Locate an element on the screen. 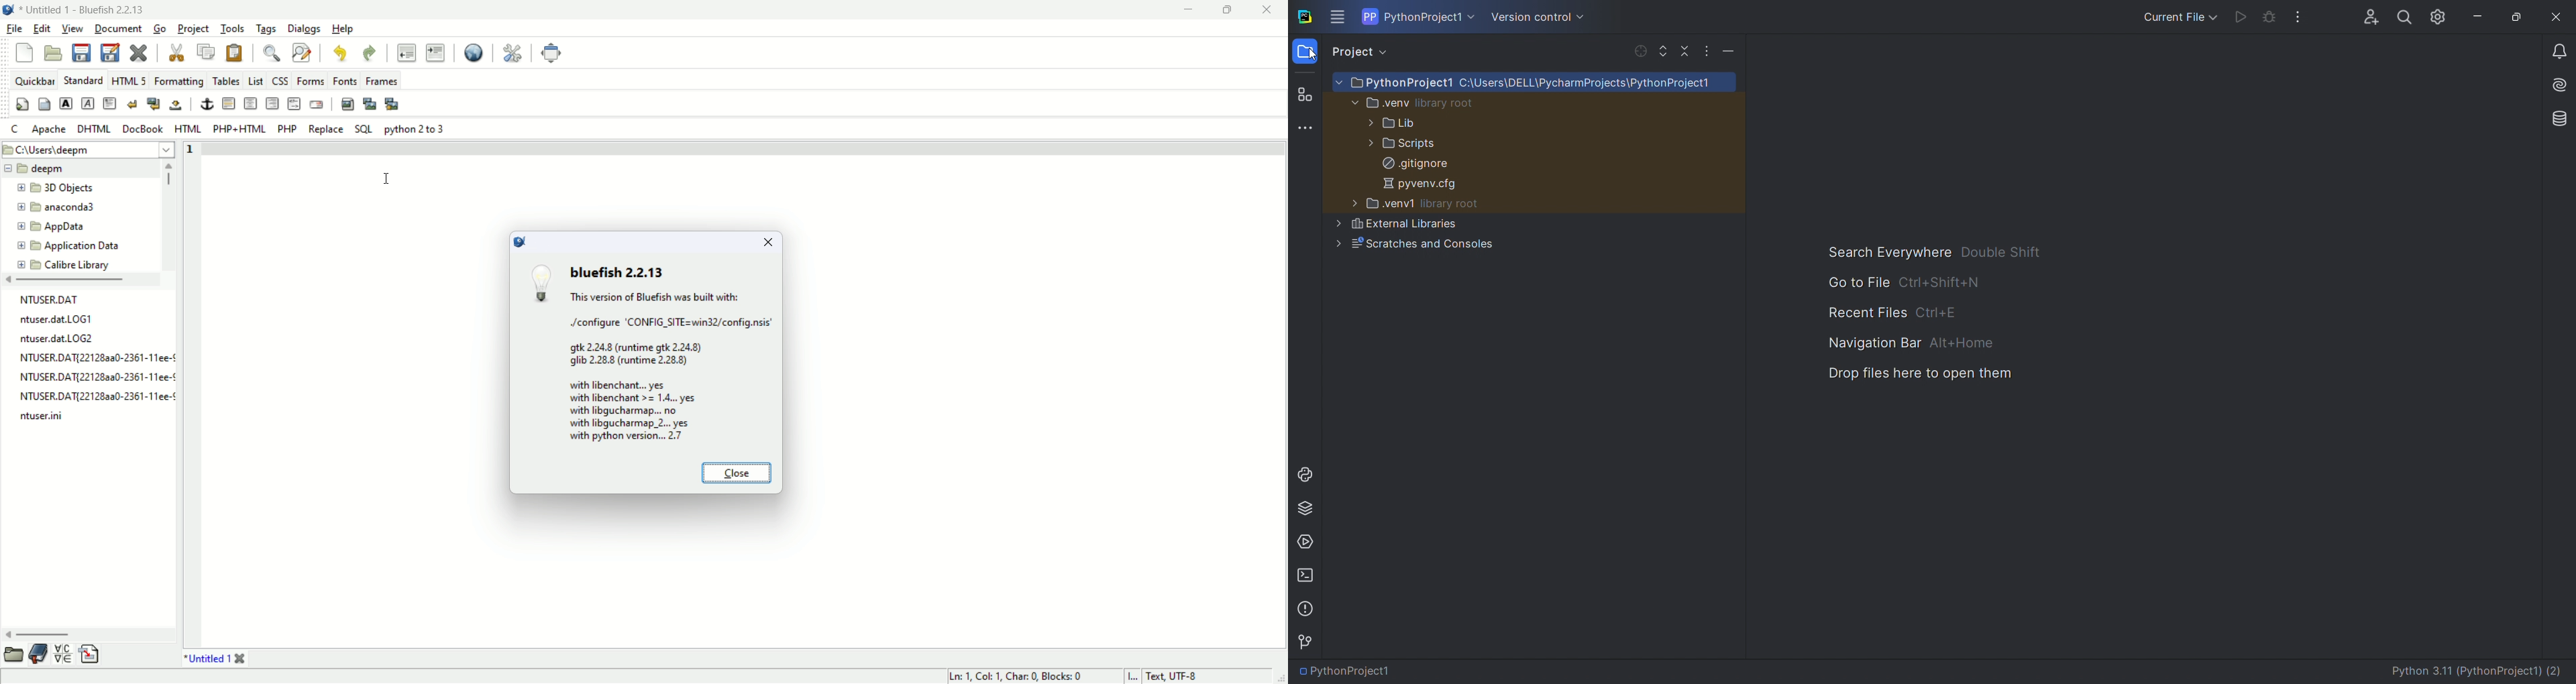 Image resolution: width=2576 pixels, height=700 pixels. terminal is located at coordinates (1304, 575).